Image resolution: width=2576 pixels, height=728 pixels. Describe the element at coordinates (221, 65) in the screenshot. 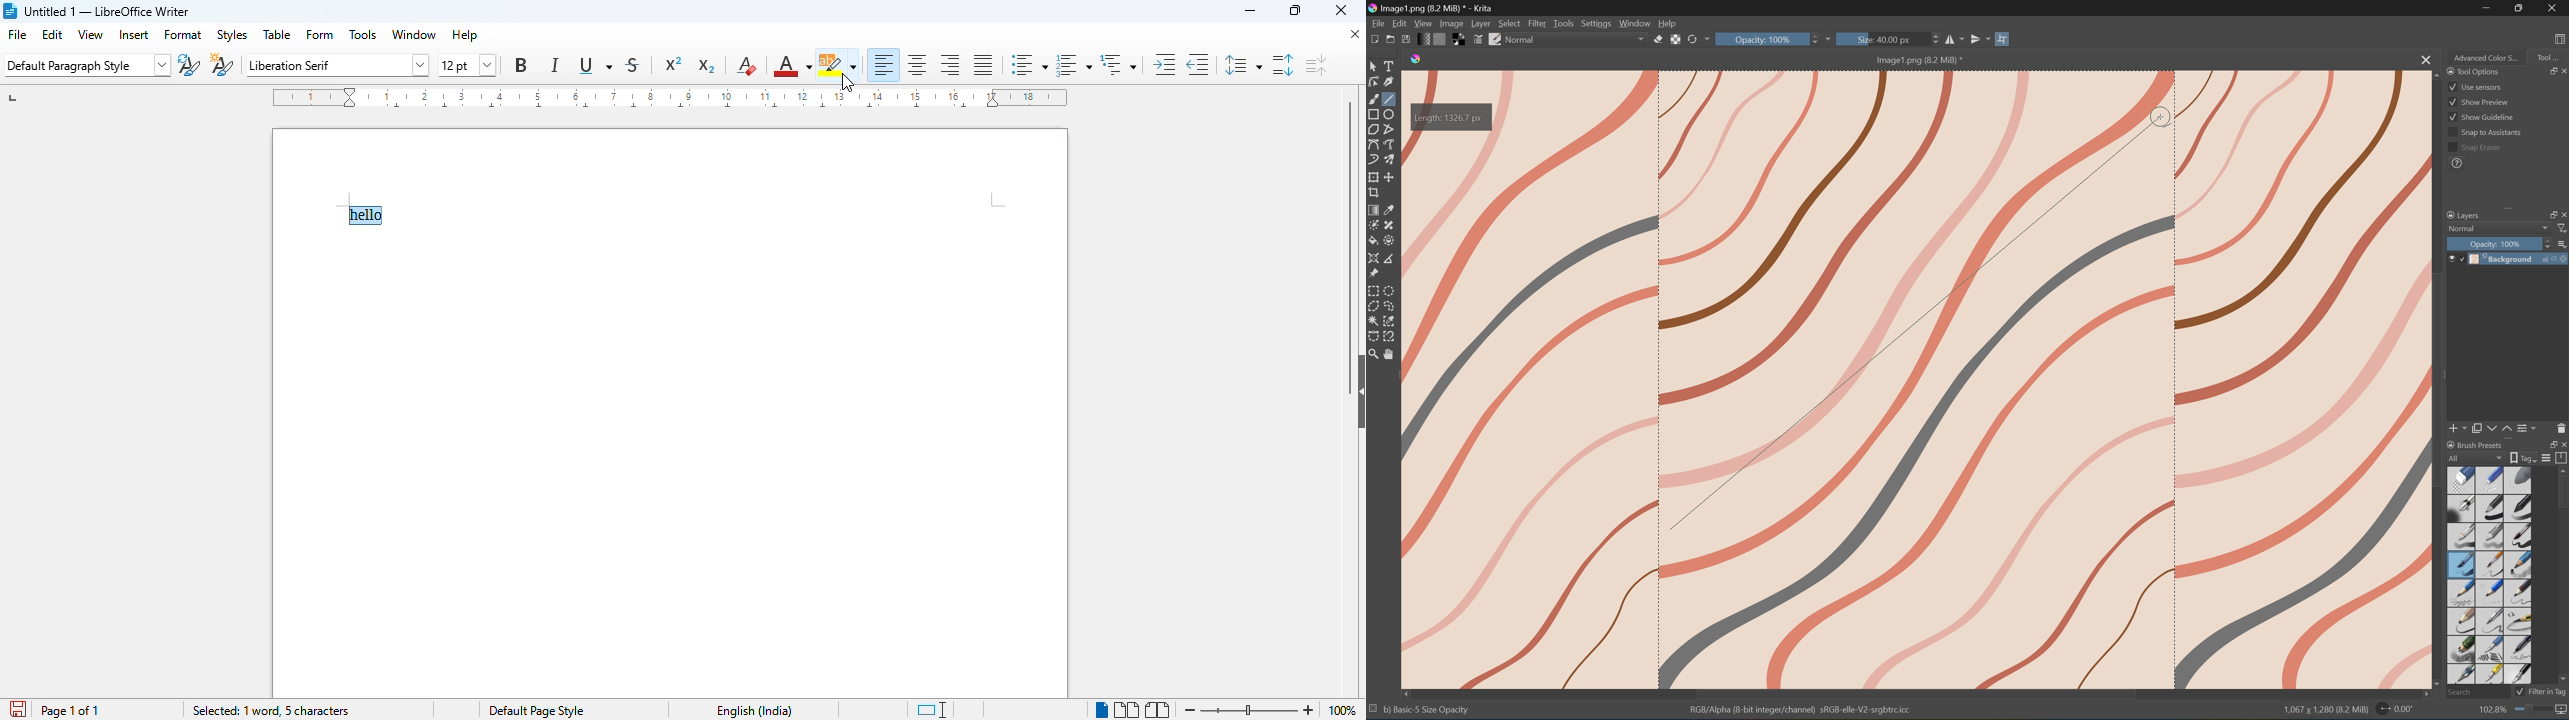

I see `new style from selection` at that location.